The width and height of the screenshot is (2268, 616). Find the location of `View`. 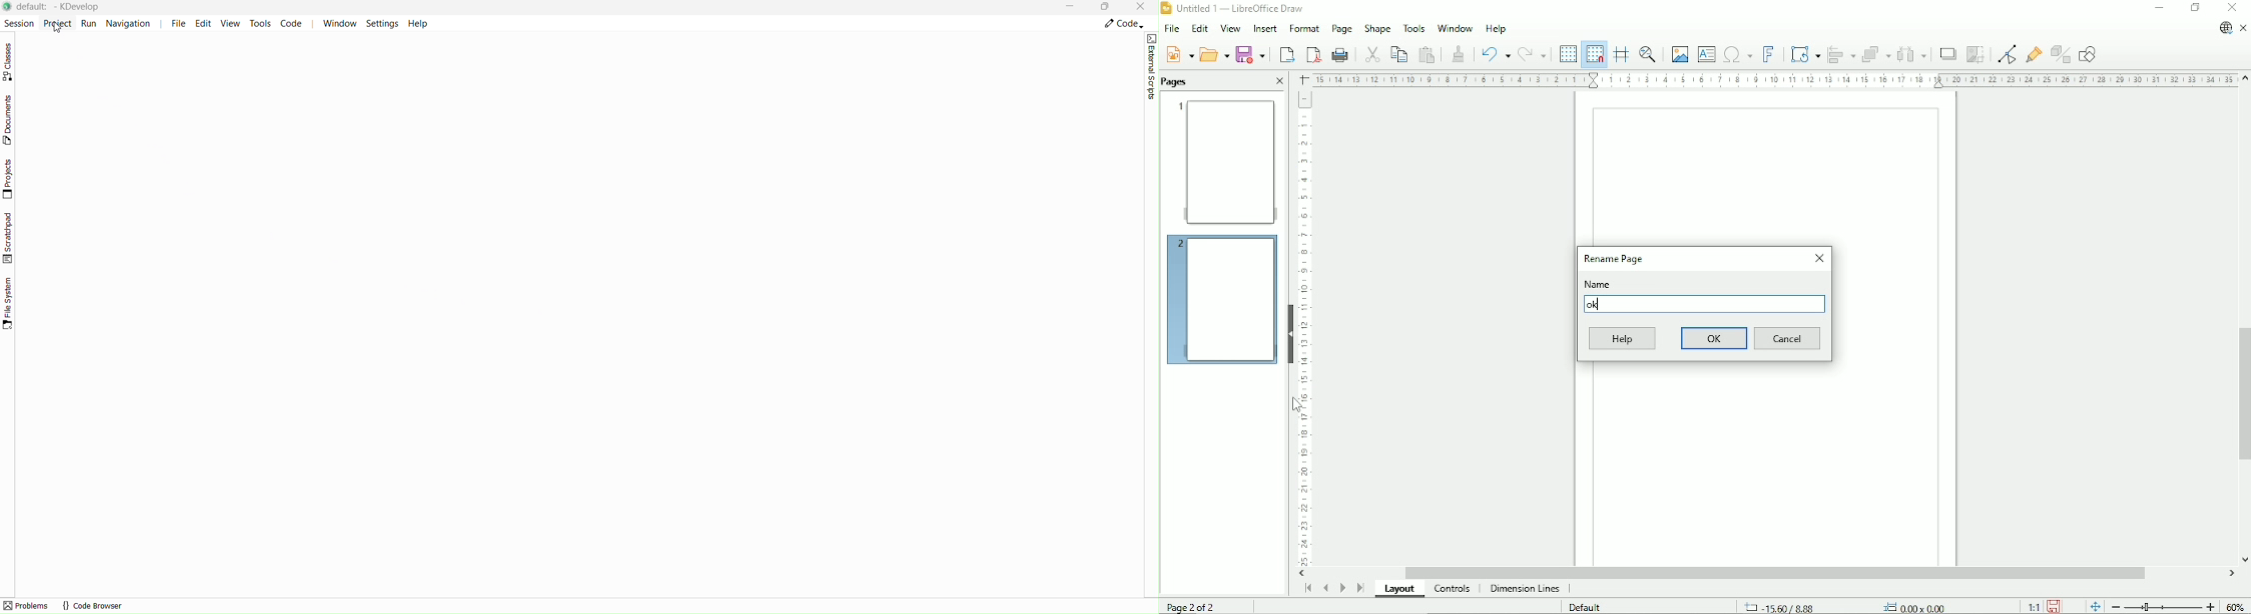

View is located at coordinates (1229, 28).